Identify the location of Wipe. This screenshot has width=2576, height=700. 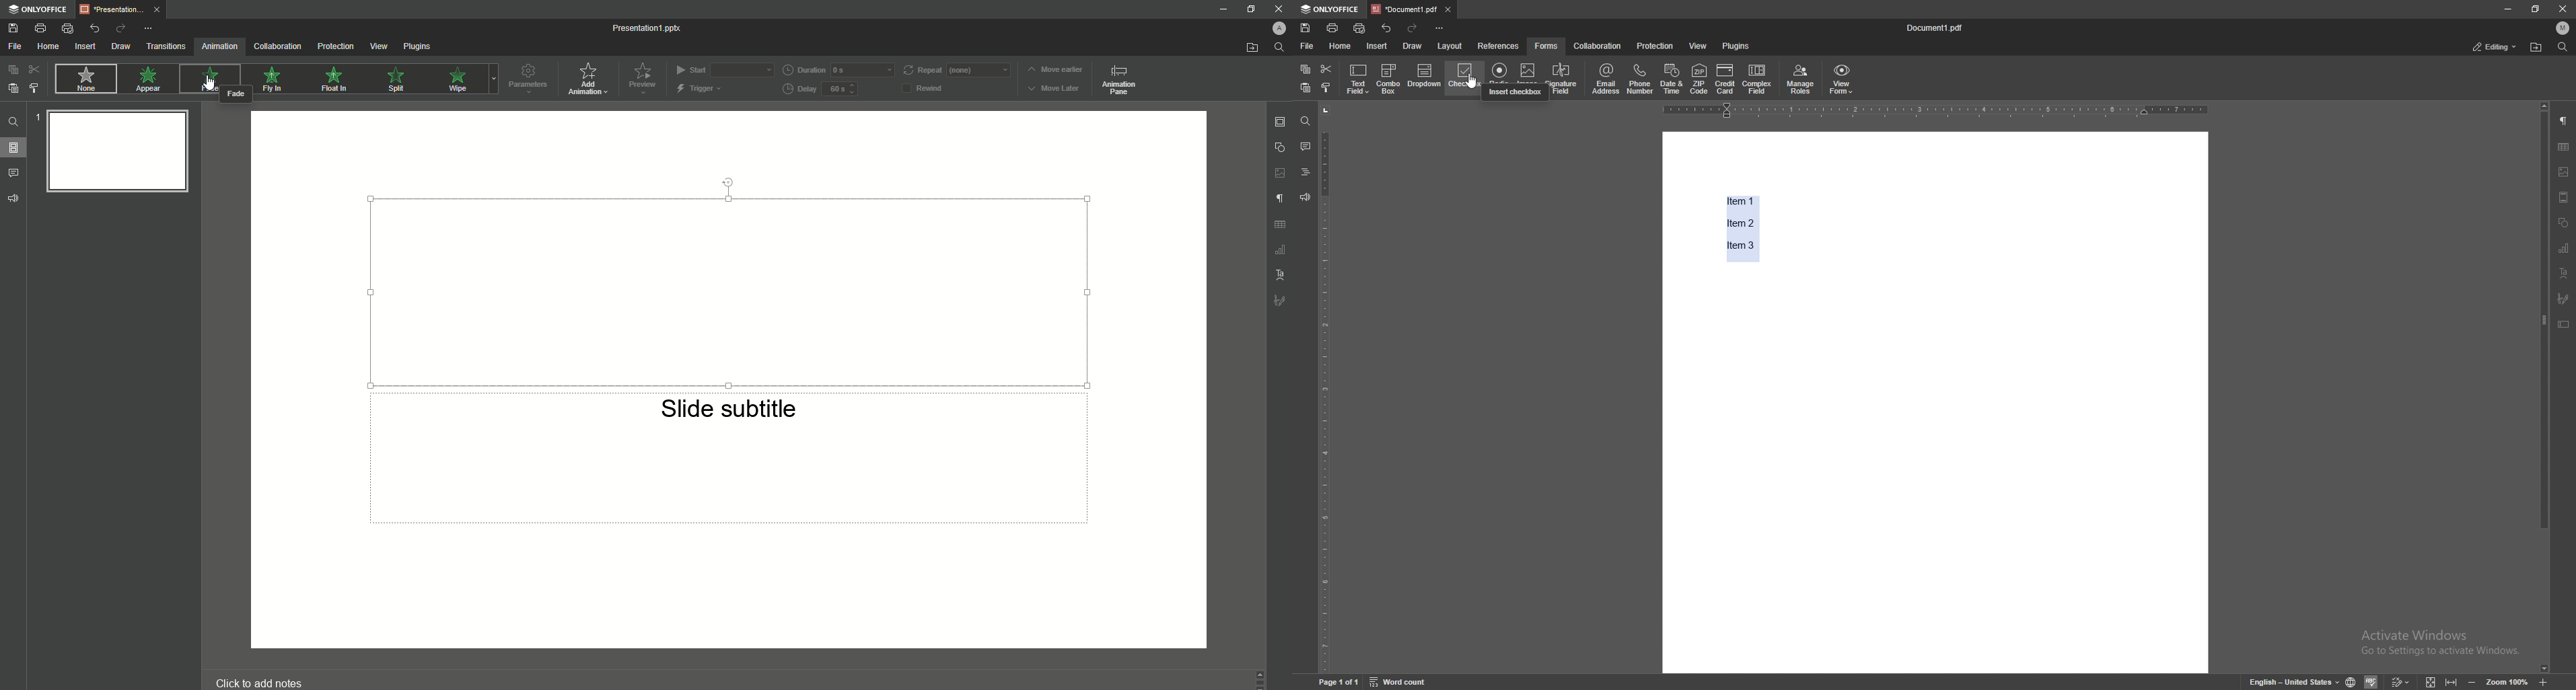
(456, 79).